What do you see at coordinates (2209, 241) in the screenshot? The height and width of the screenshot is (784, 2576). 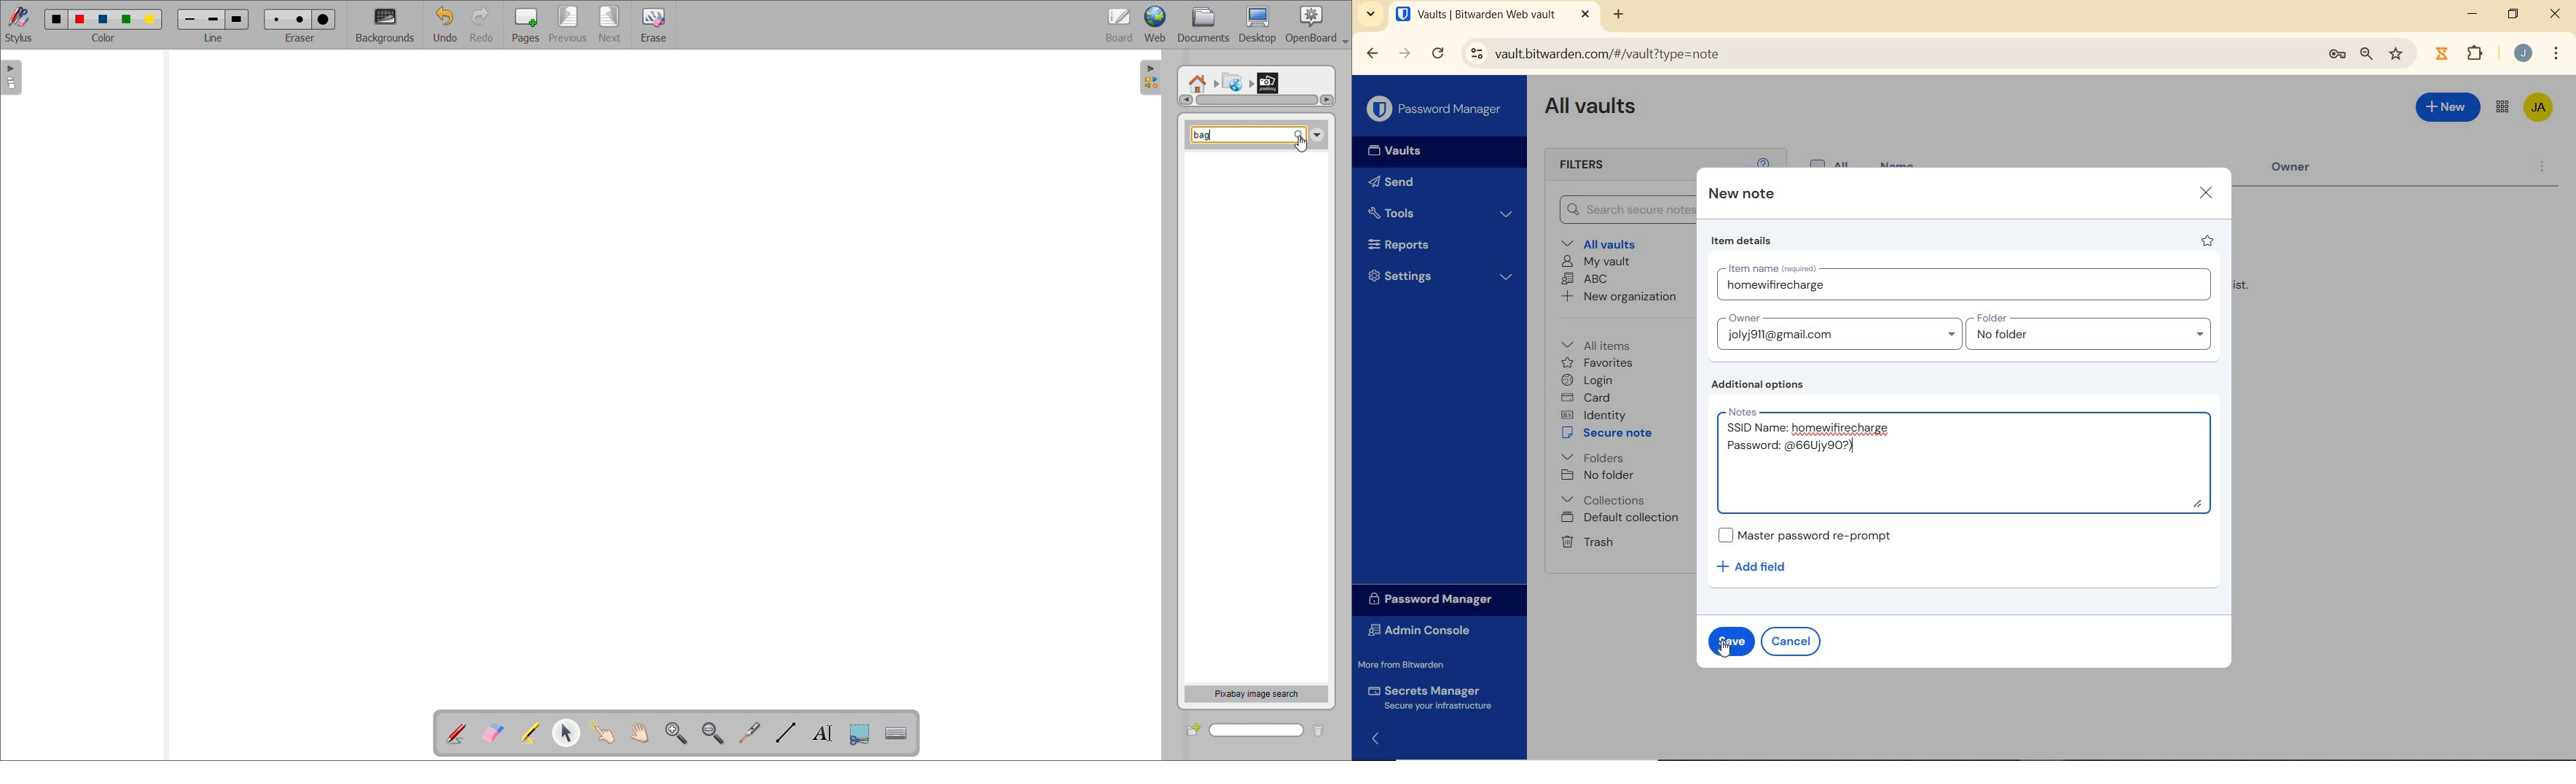 I see `favorite` at bounding box center [2209, 241].